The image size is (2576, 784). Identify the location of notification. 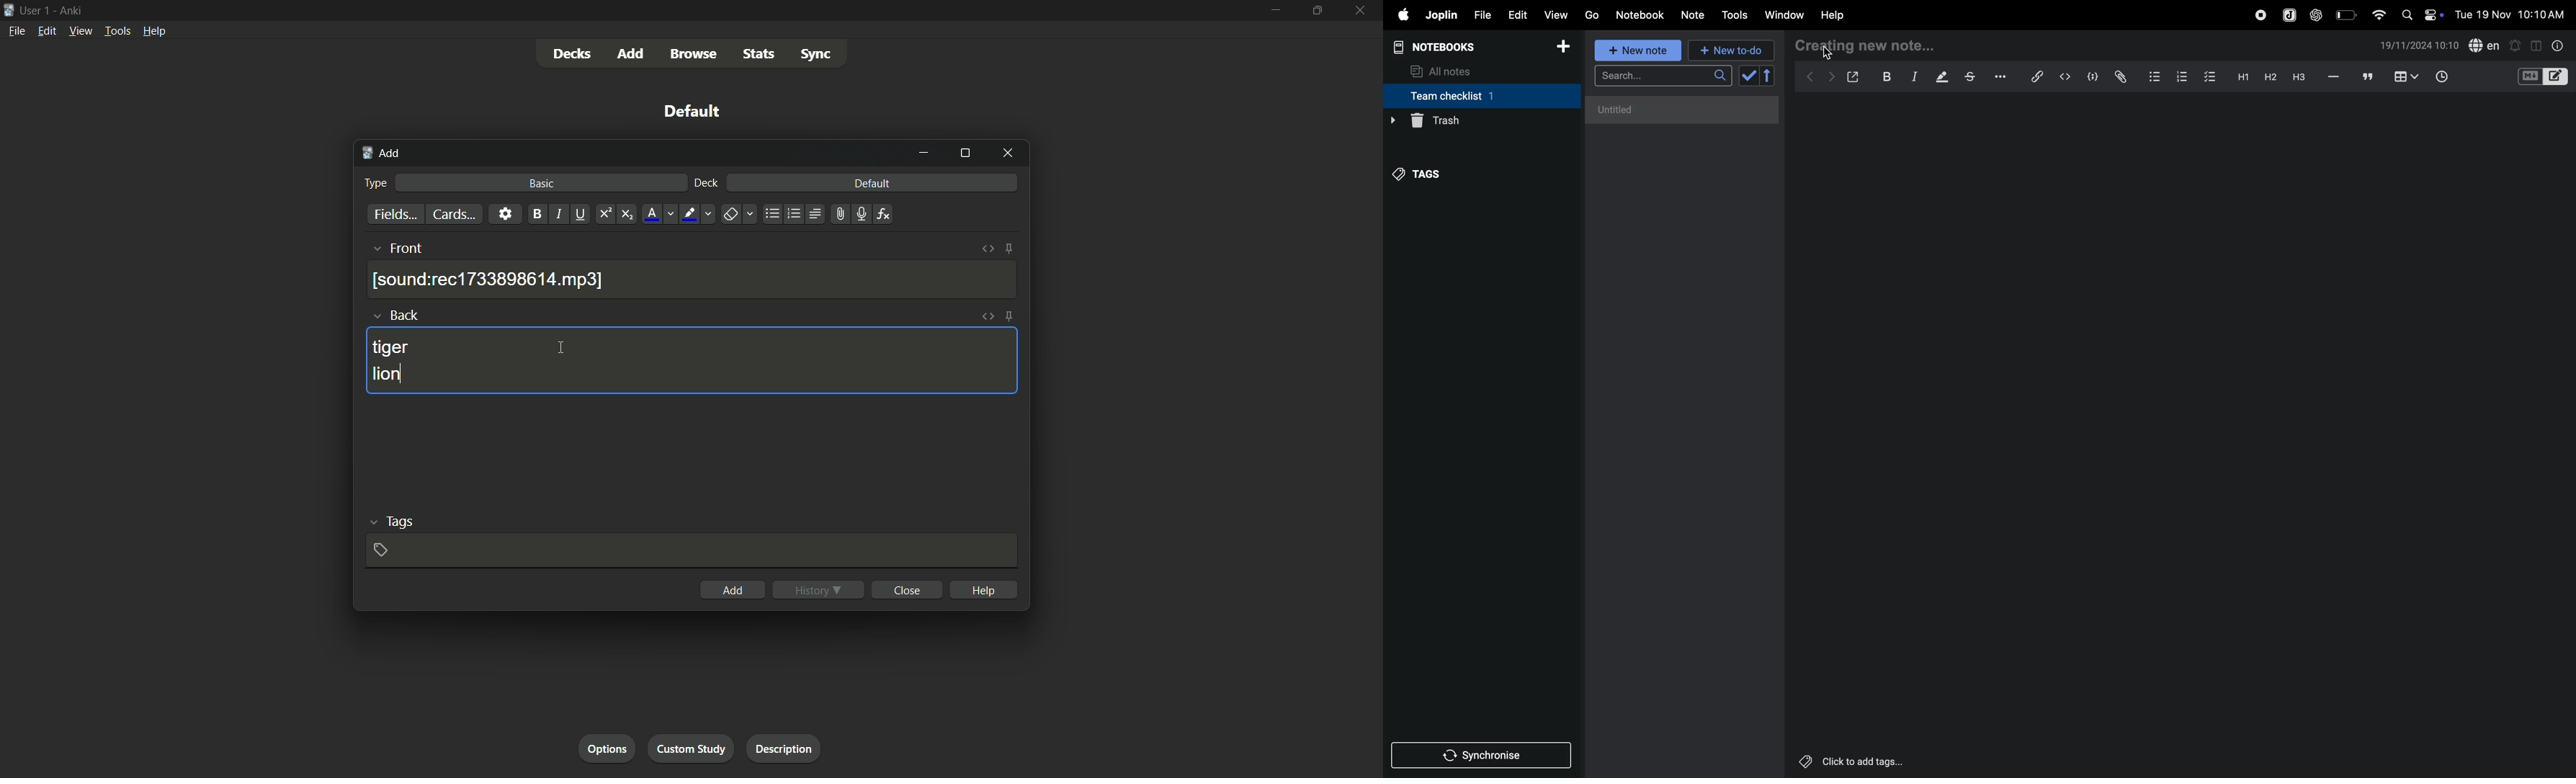
(2515, 44).